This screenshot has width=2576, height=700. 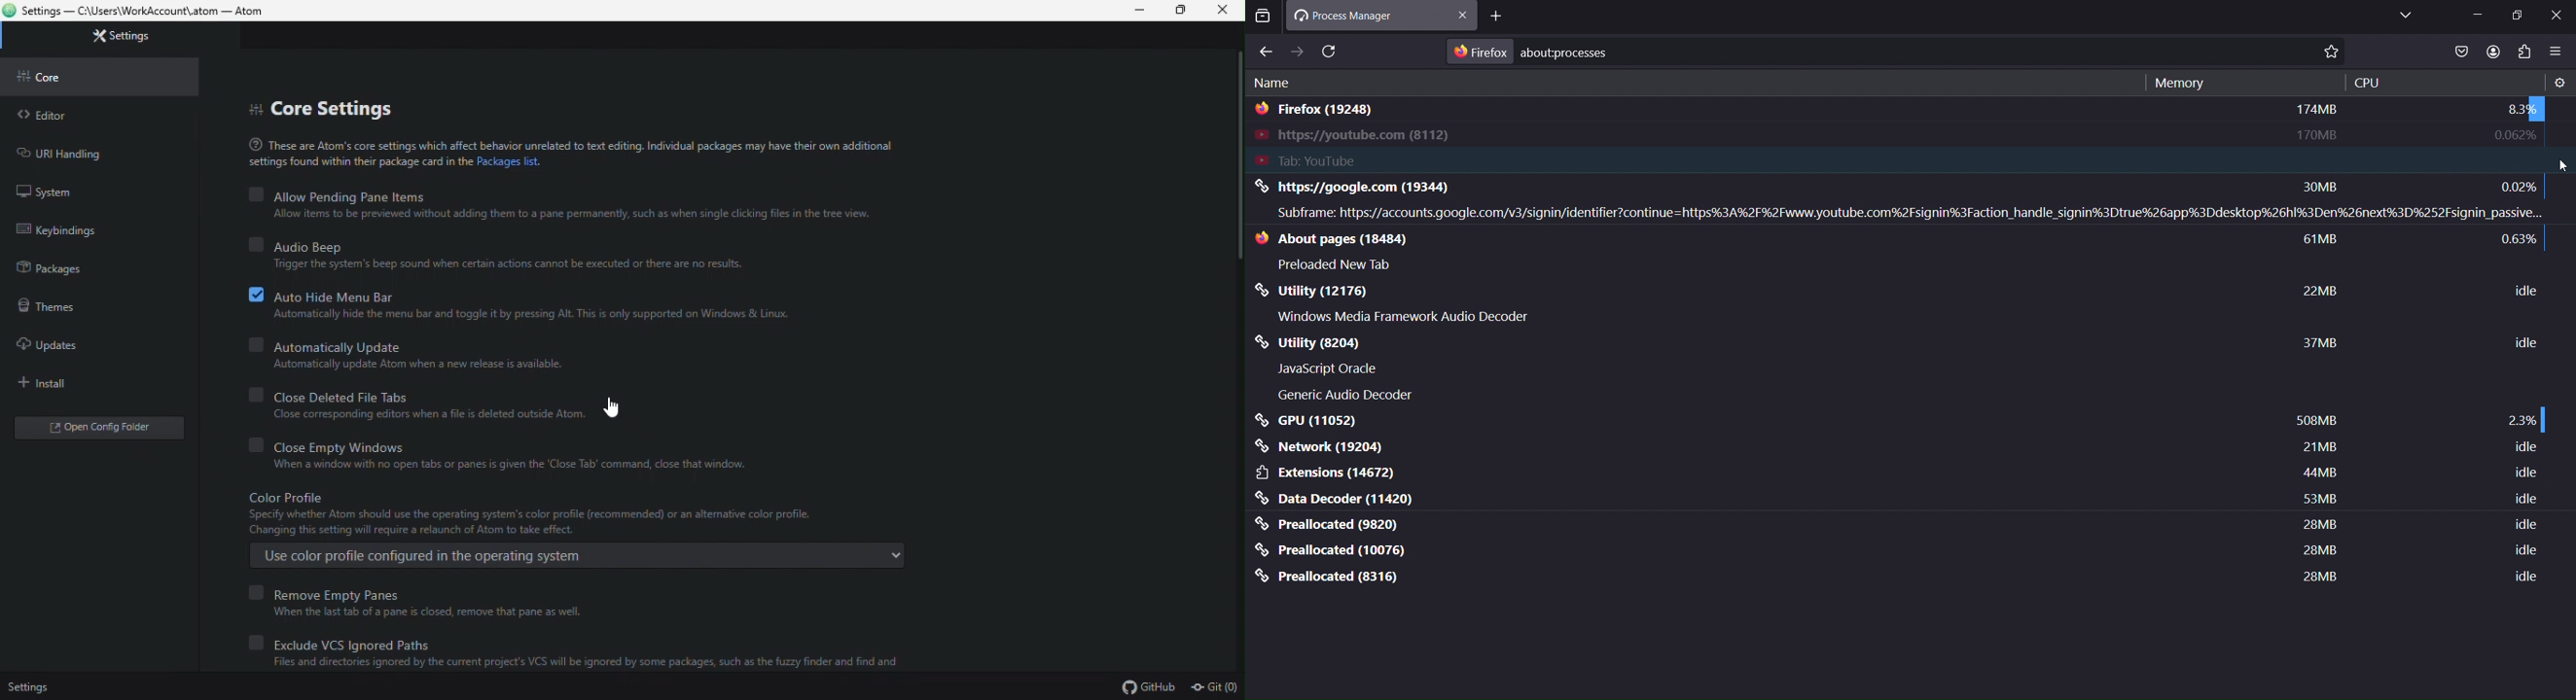 What do you see at coordinates (2322, 290) in the screenshot?
I see `22mb` at bounding box center [2322, 290].